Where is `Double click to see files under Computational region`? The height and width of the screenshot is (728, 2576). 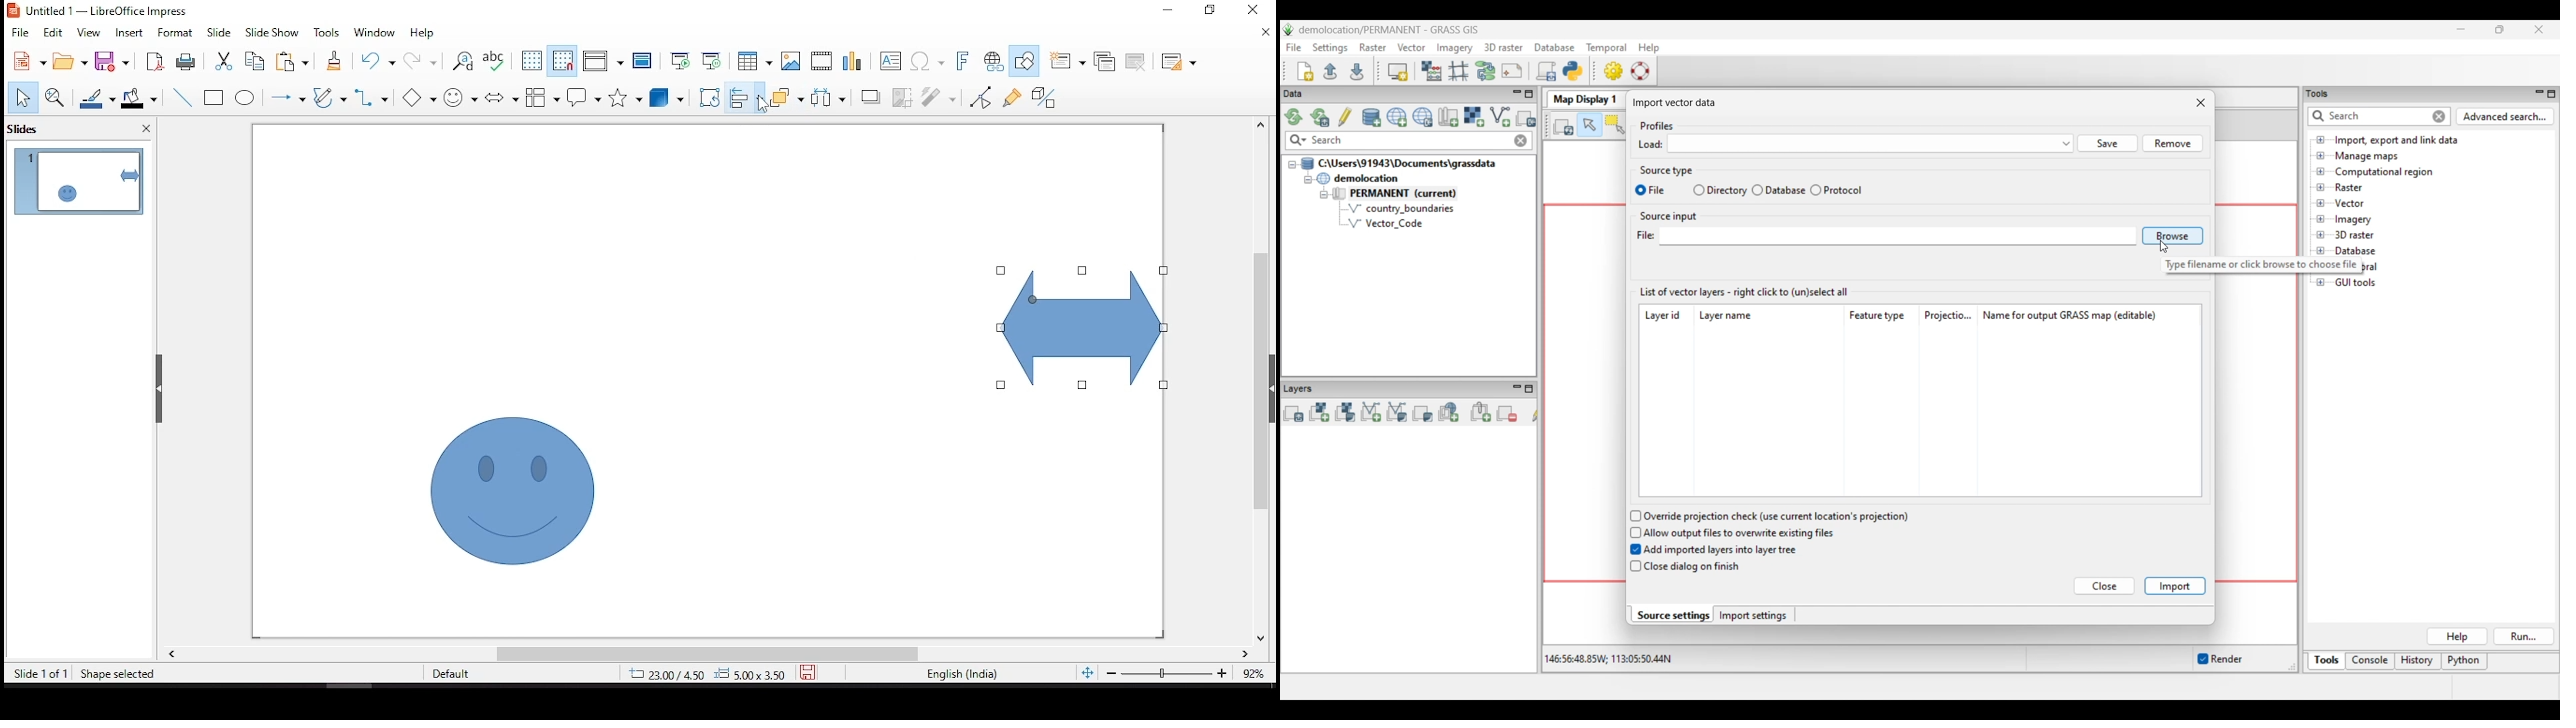 Double click to see files under Computational region is located at coordinates (2384, 172).